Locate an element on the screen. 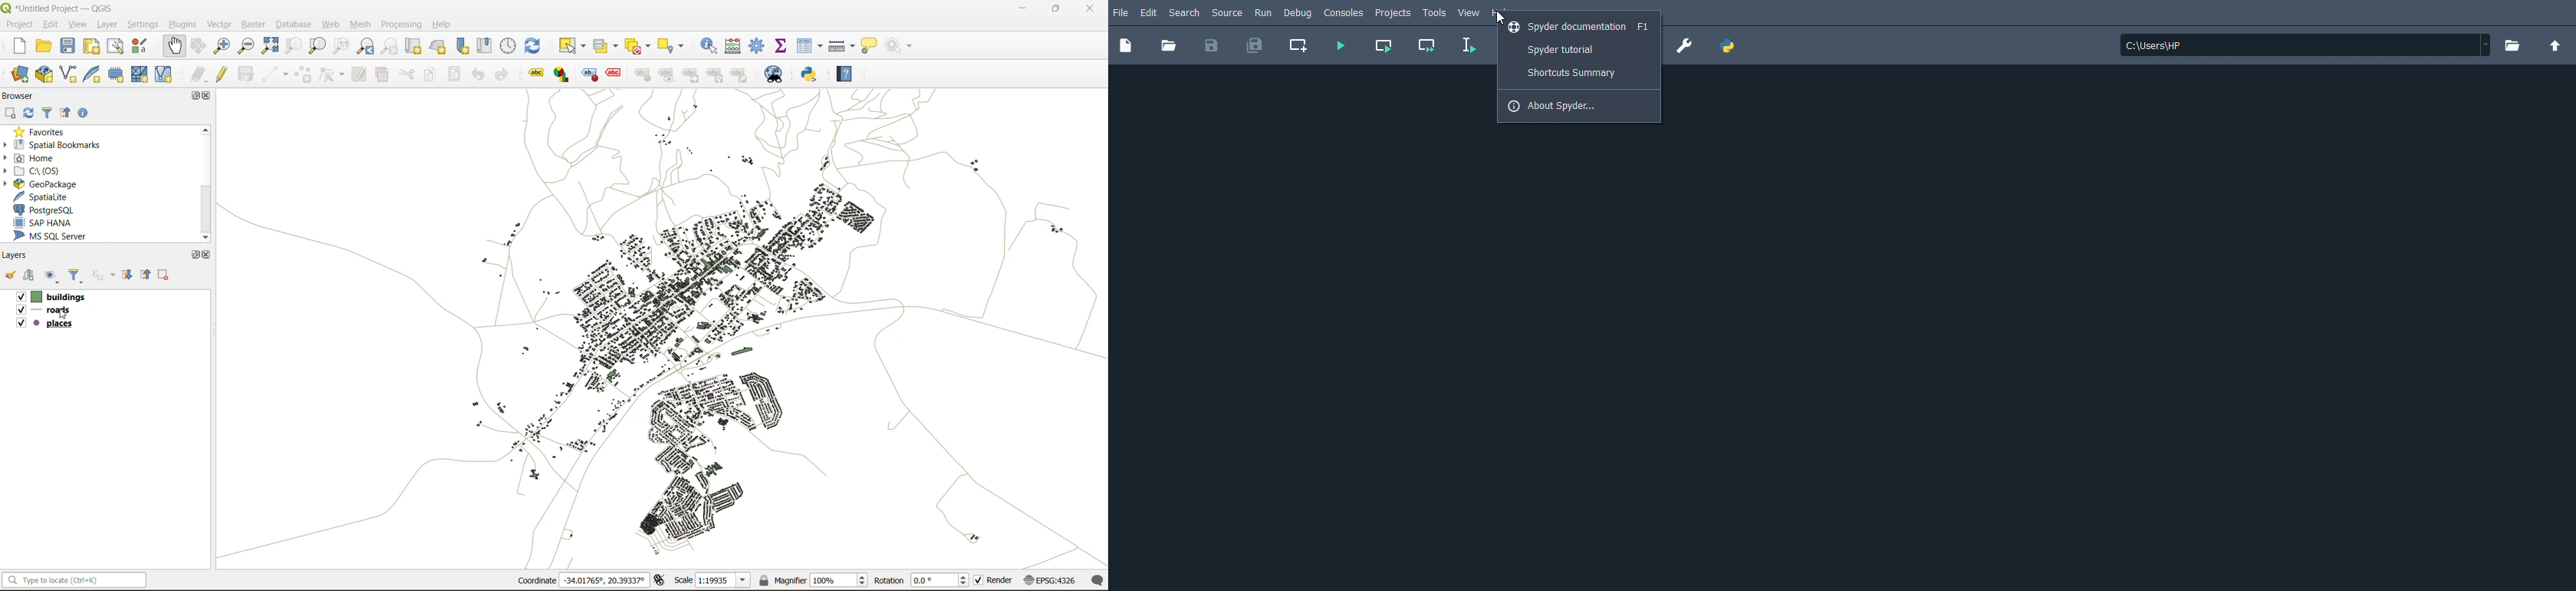  New file is located at coordinates (1126, 45).